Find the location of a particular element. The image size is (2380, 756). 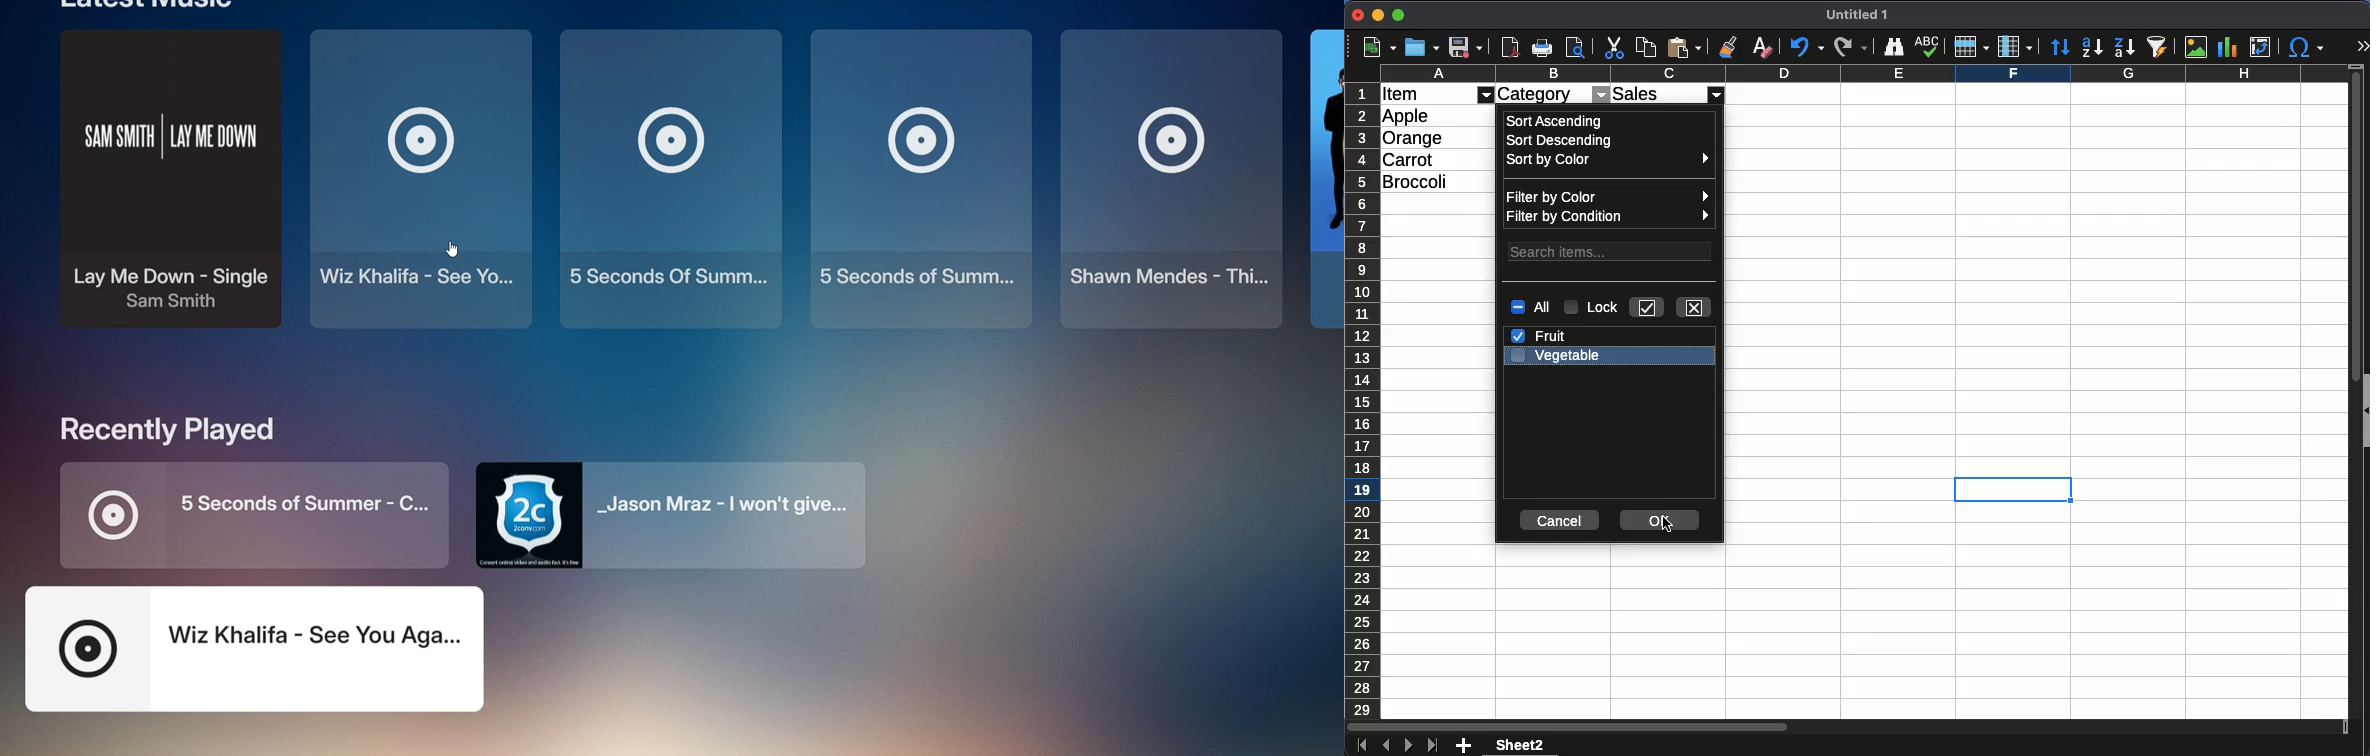

finder is located at coordinates (1894, 47).